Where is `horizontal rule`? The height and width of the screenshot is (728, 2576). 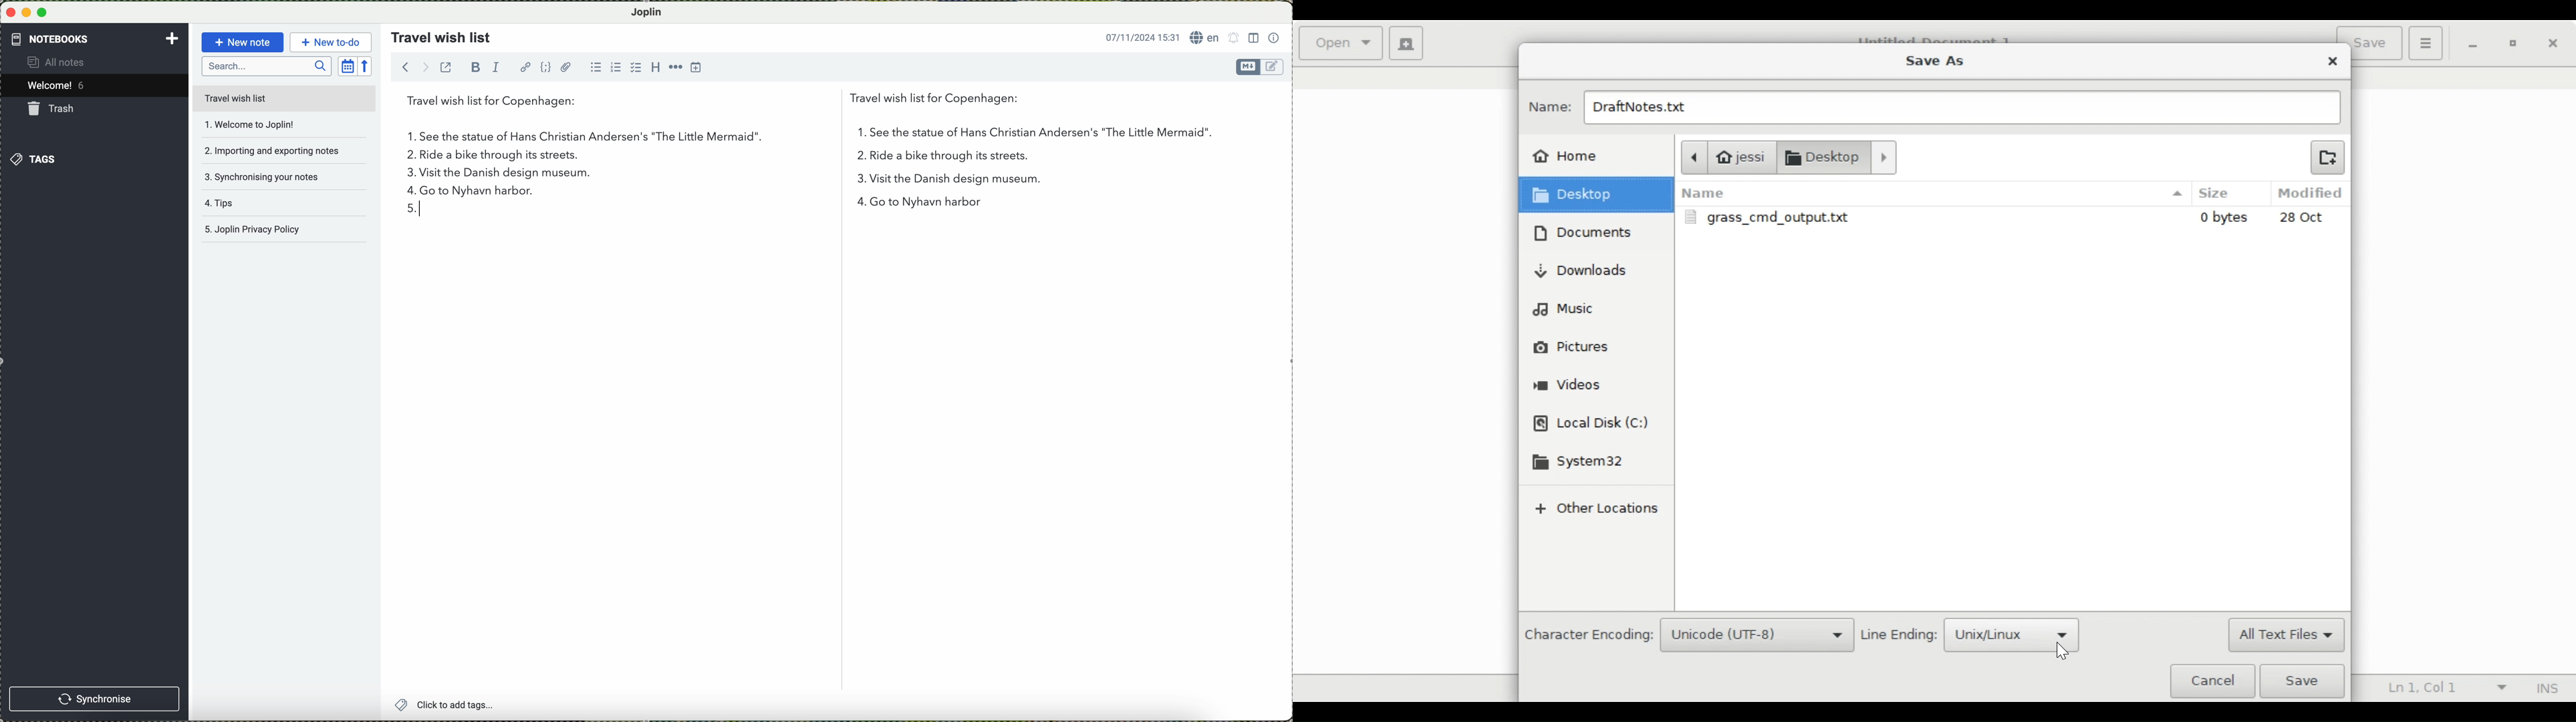 horizontal rule is located at coordinates (674, 67).